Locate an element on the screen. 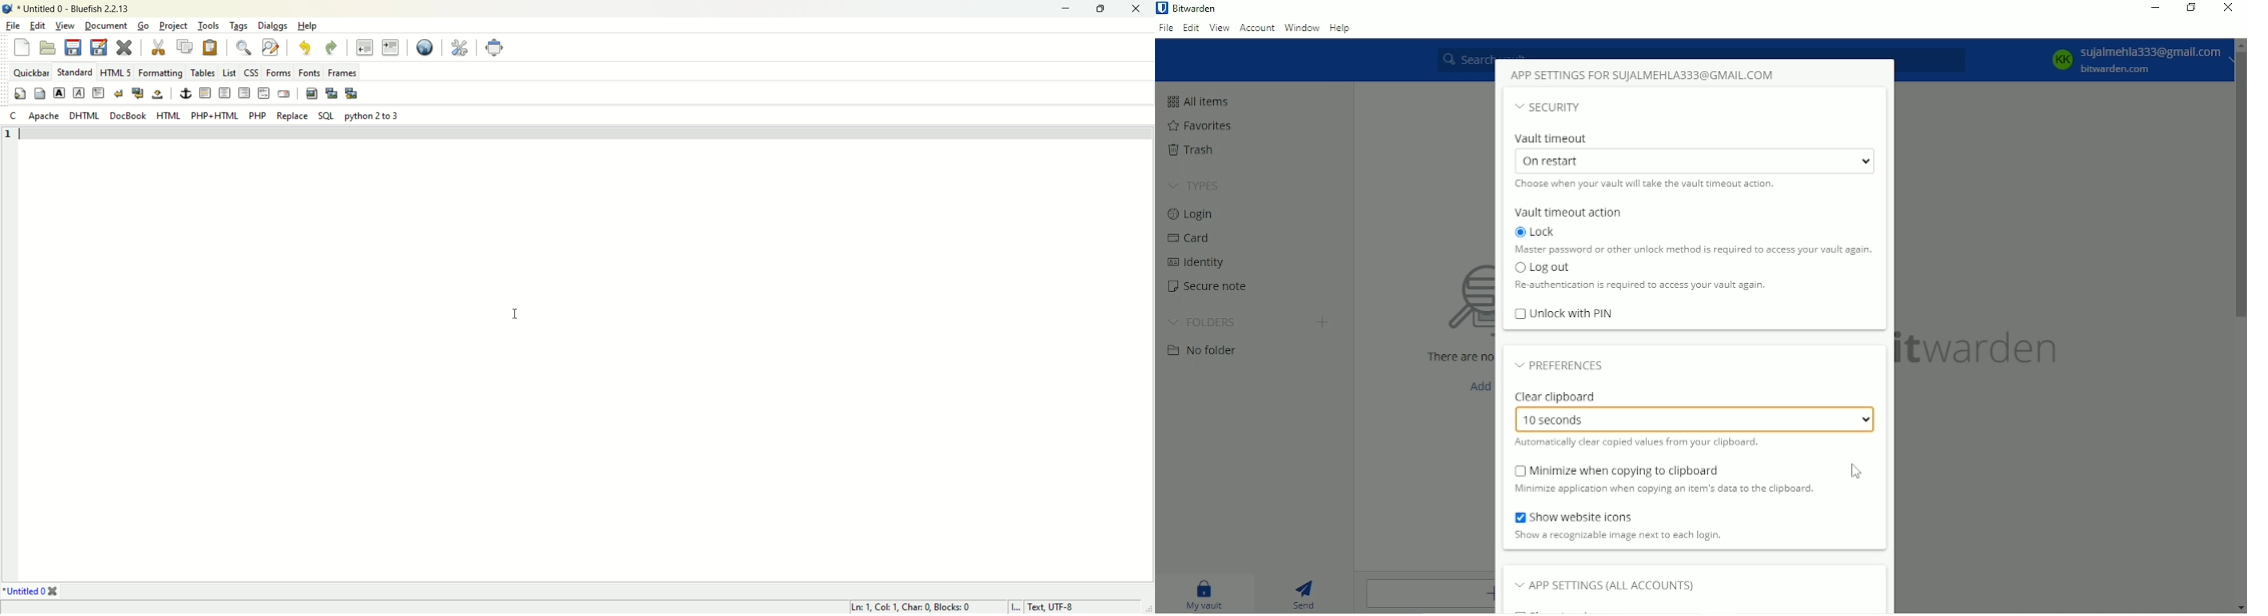 The height and width of the screenshot is (616, 2268). Master password or other unlock method is required to access your vault again. is located at coordinates (1695, 250).